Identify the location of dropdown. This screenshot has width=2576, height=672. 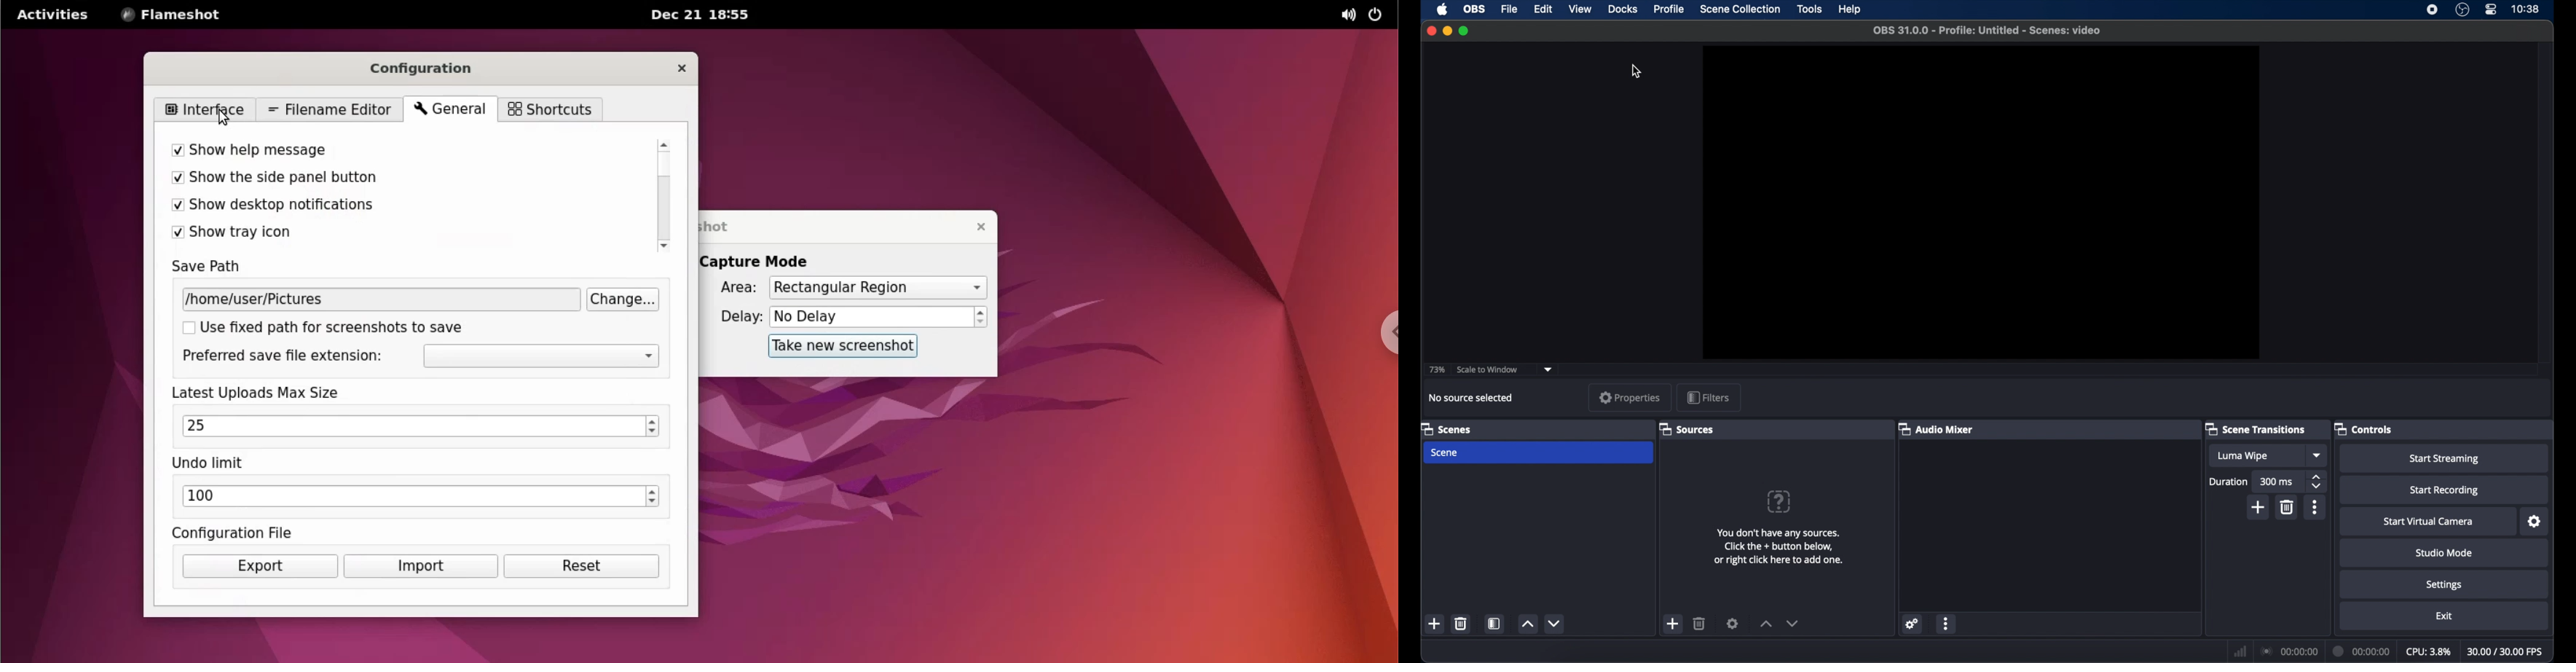
(1548, 369).